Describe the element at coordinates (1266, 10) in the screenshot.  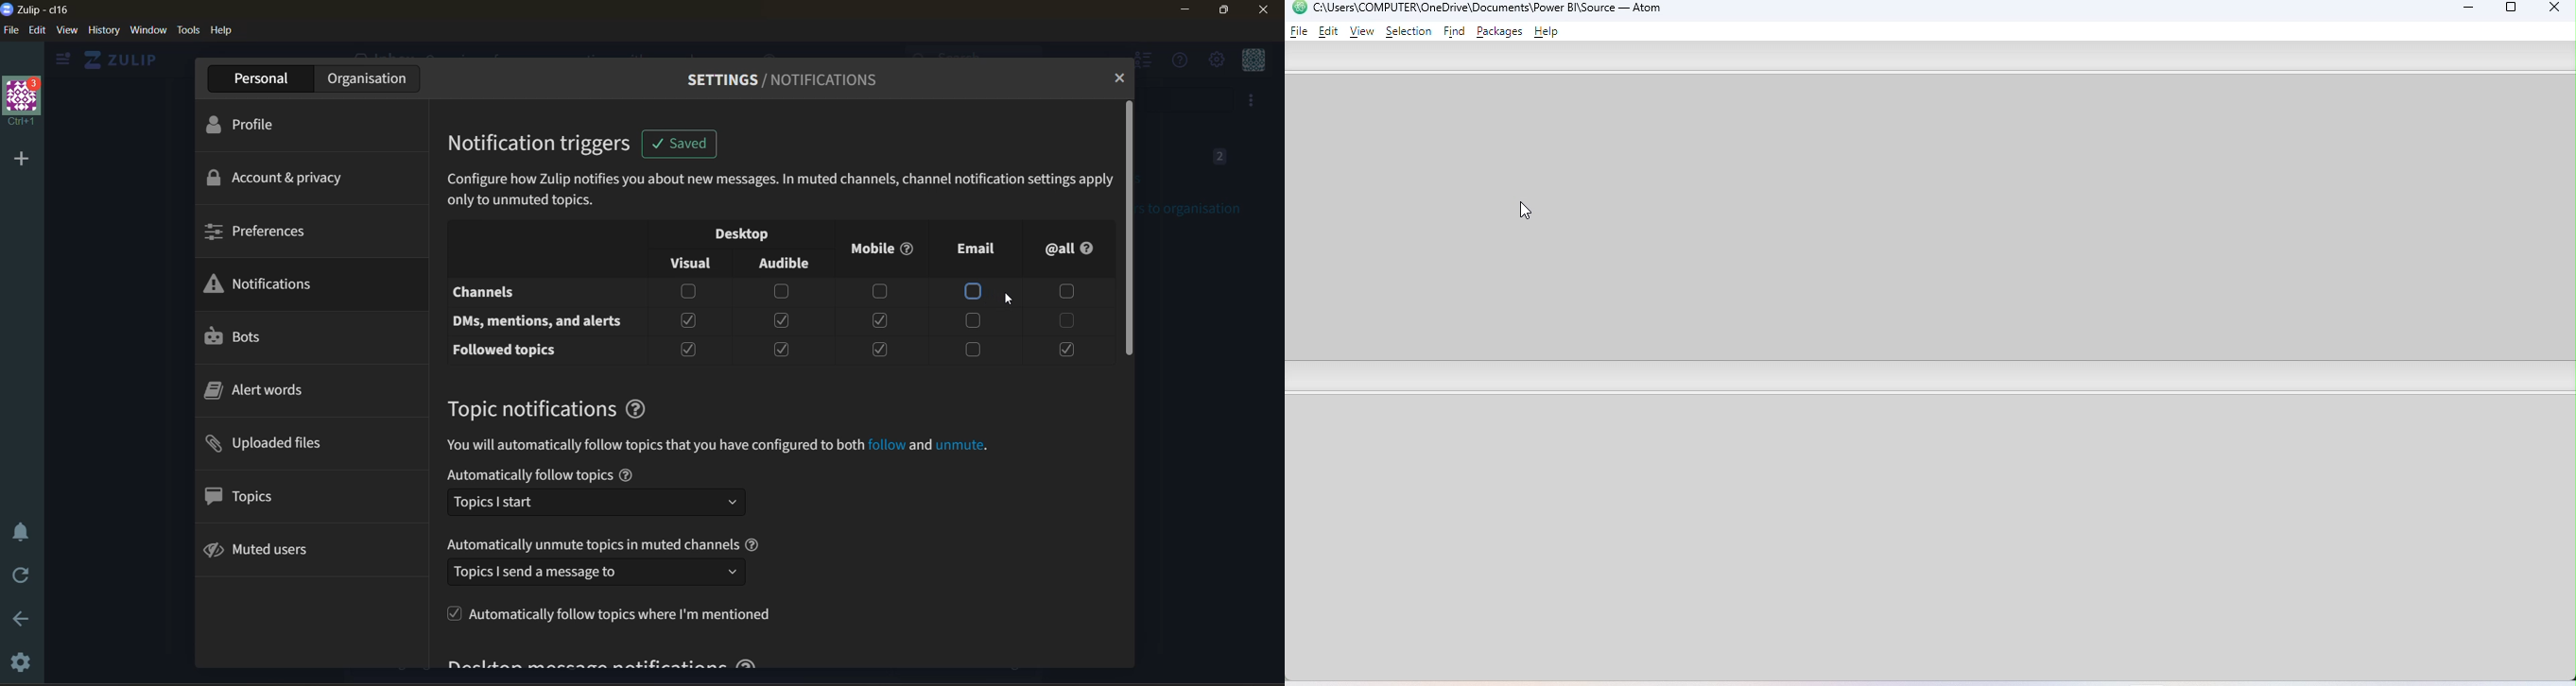
I see `close` at that location.